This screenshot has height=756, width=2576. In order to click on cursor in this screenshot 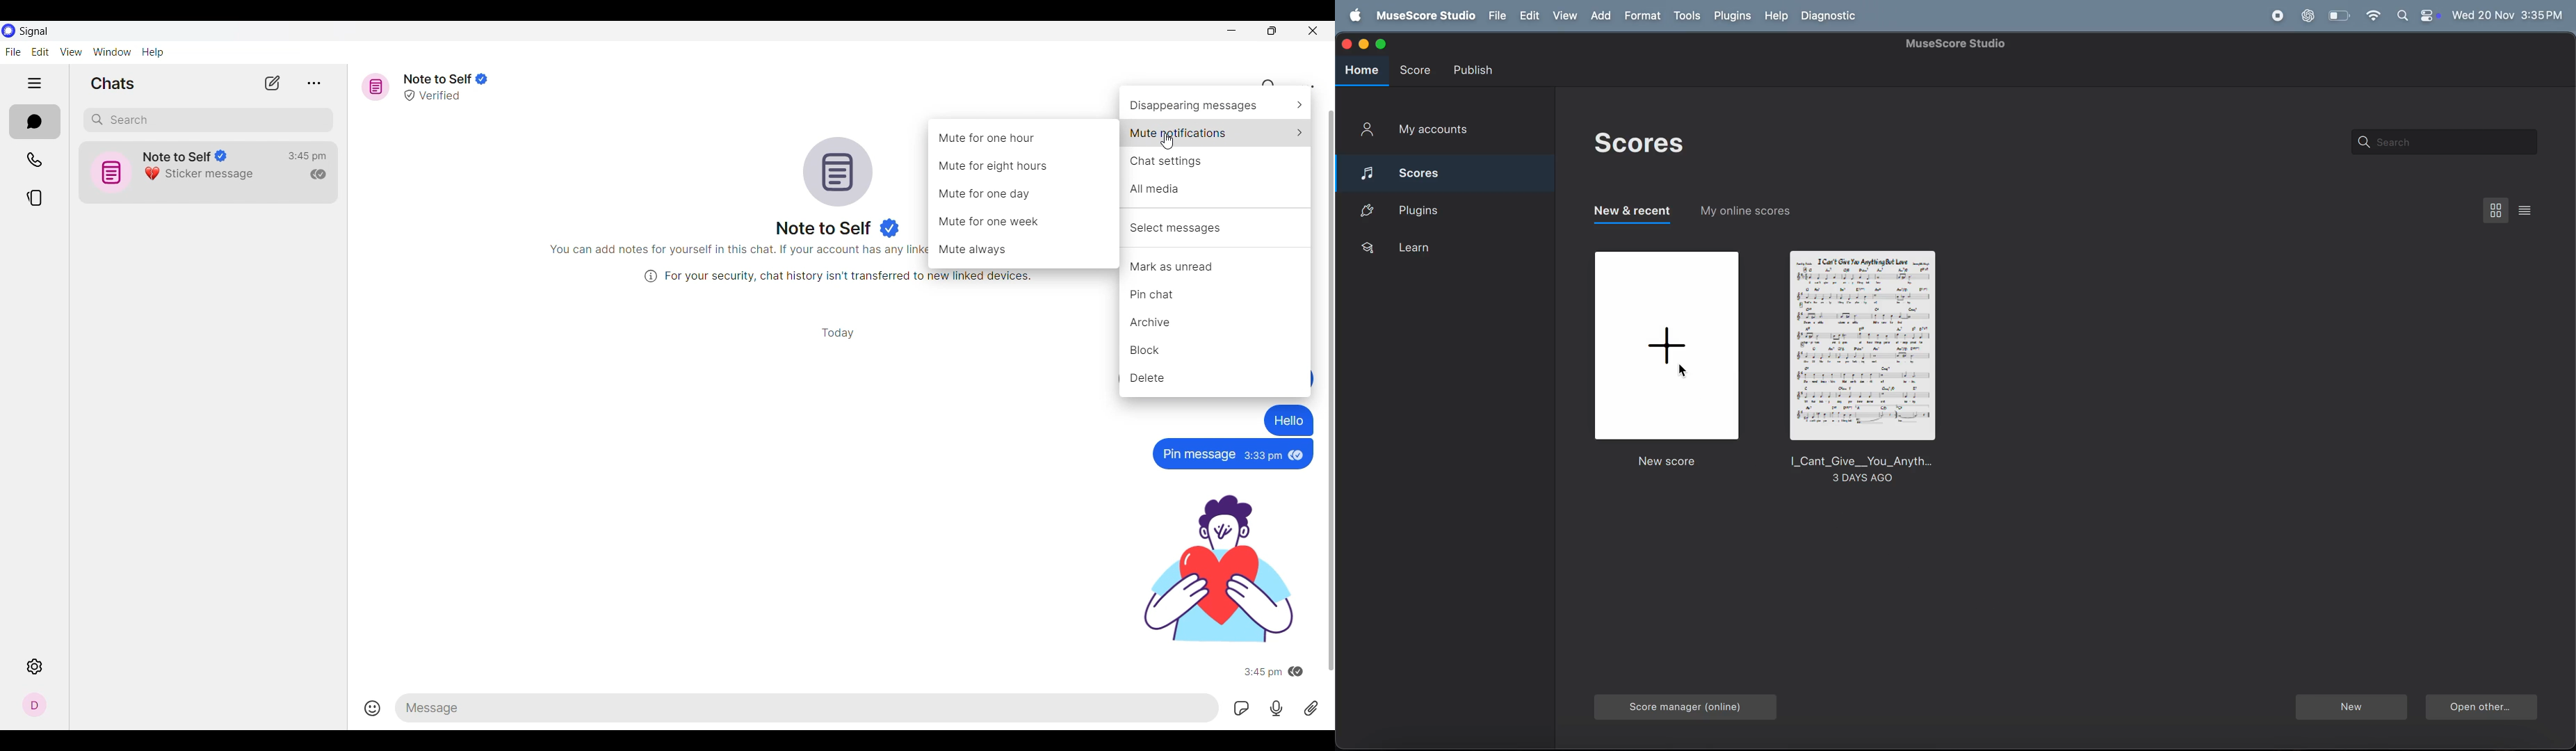, I will do `click(1685, 376)`.